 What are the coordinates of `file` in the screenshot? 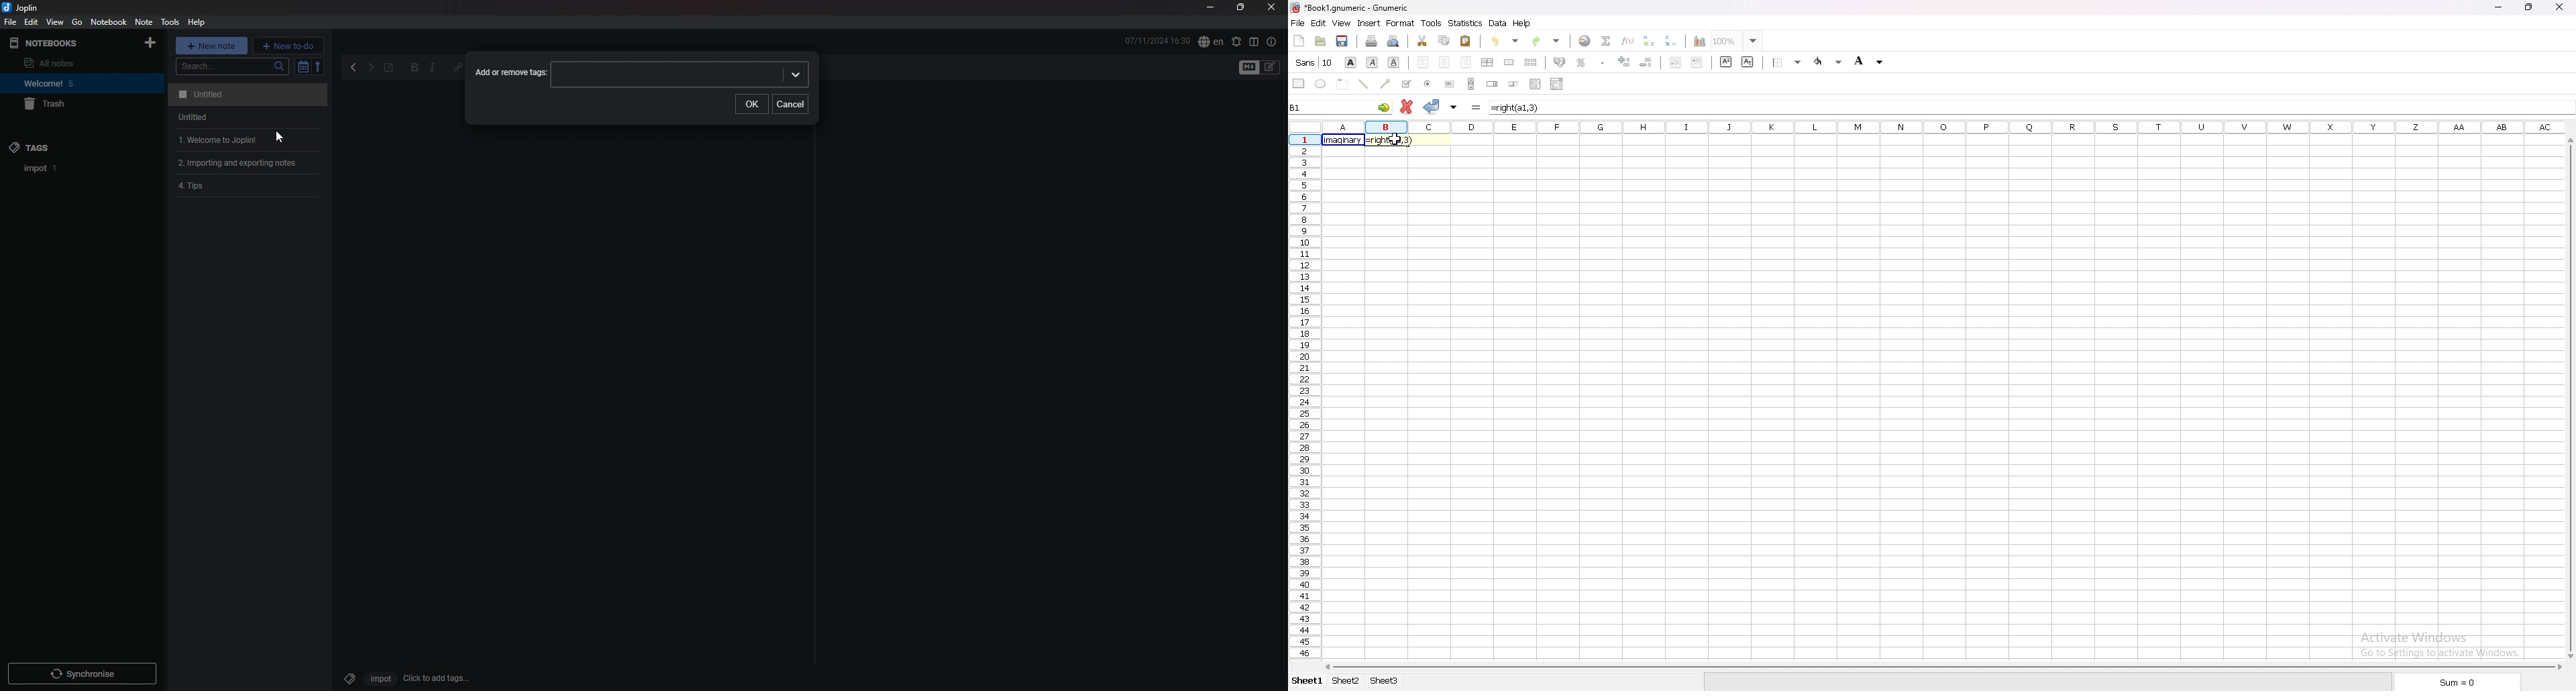 It's located at (1298, 23).